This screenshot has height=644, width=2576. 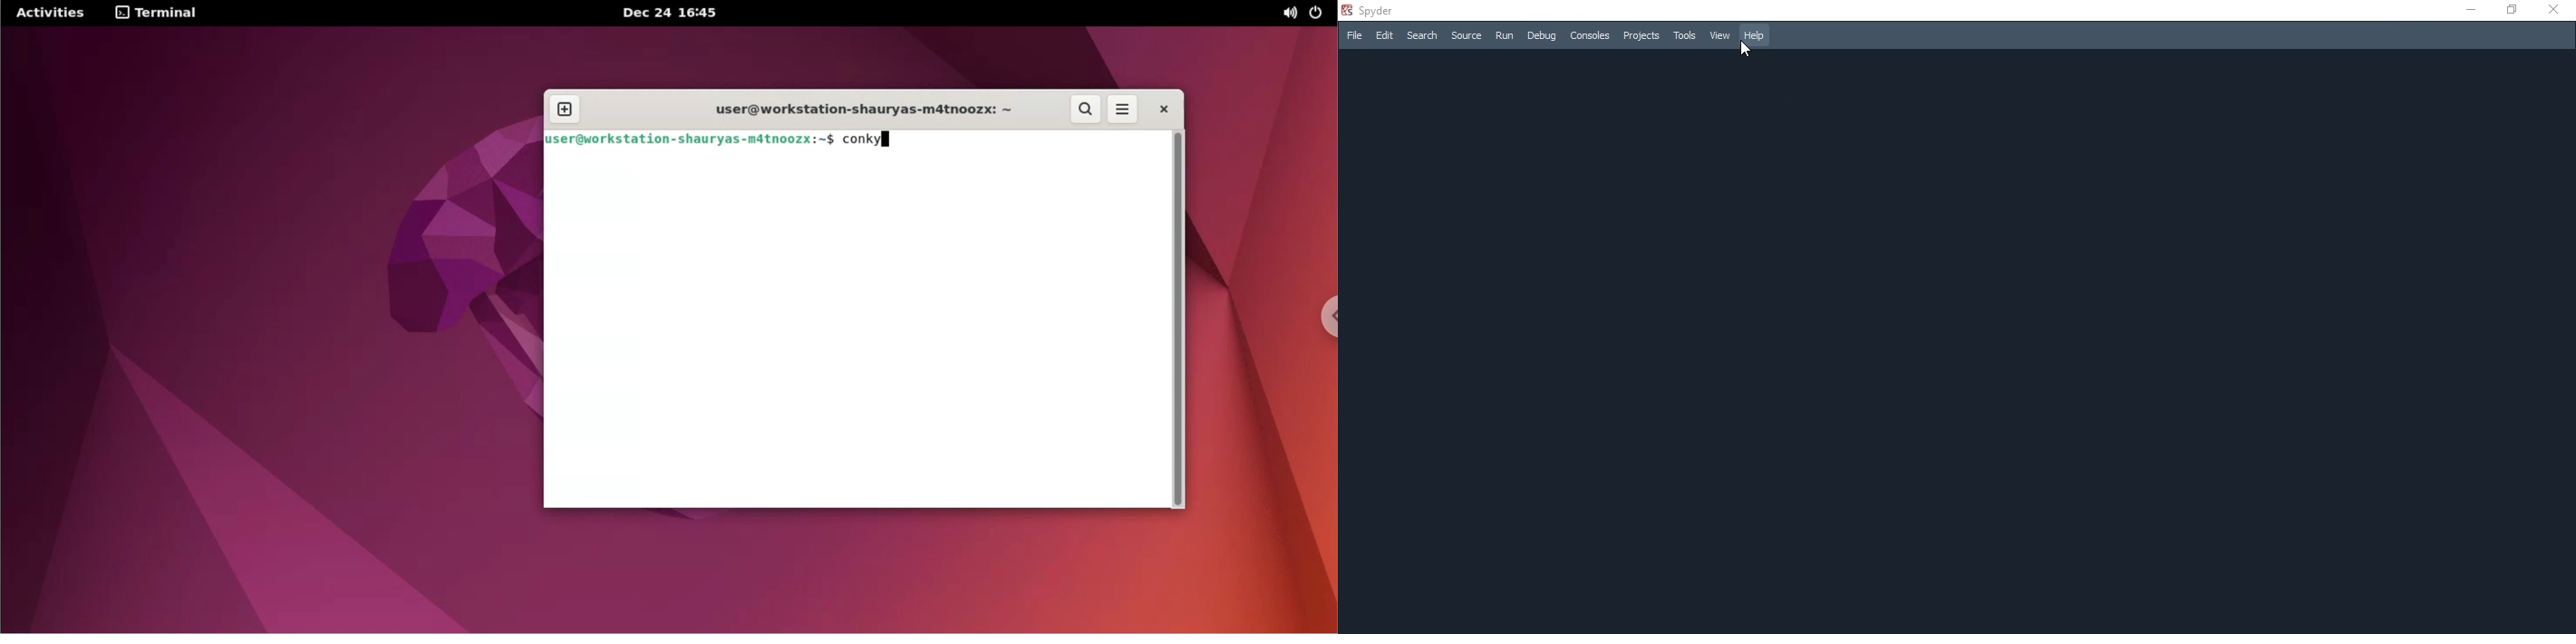 I want to click on spyder, so click(x=1369, y=11).